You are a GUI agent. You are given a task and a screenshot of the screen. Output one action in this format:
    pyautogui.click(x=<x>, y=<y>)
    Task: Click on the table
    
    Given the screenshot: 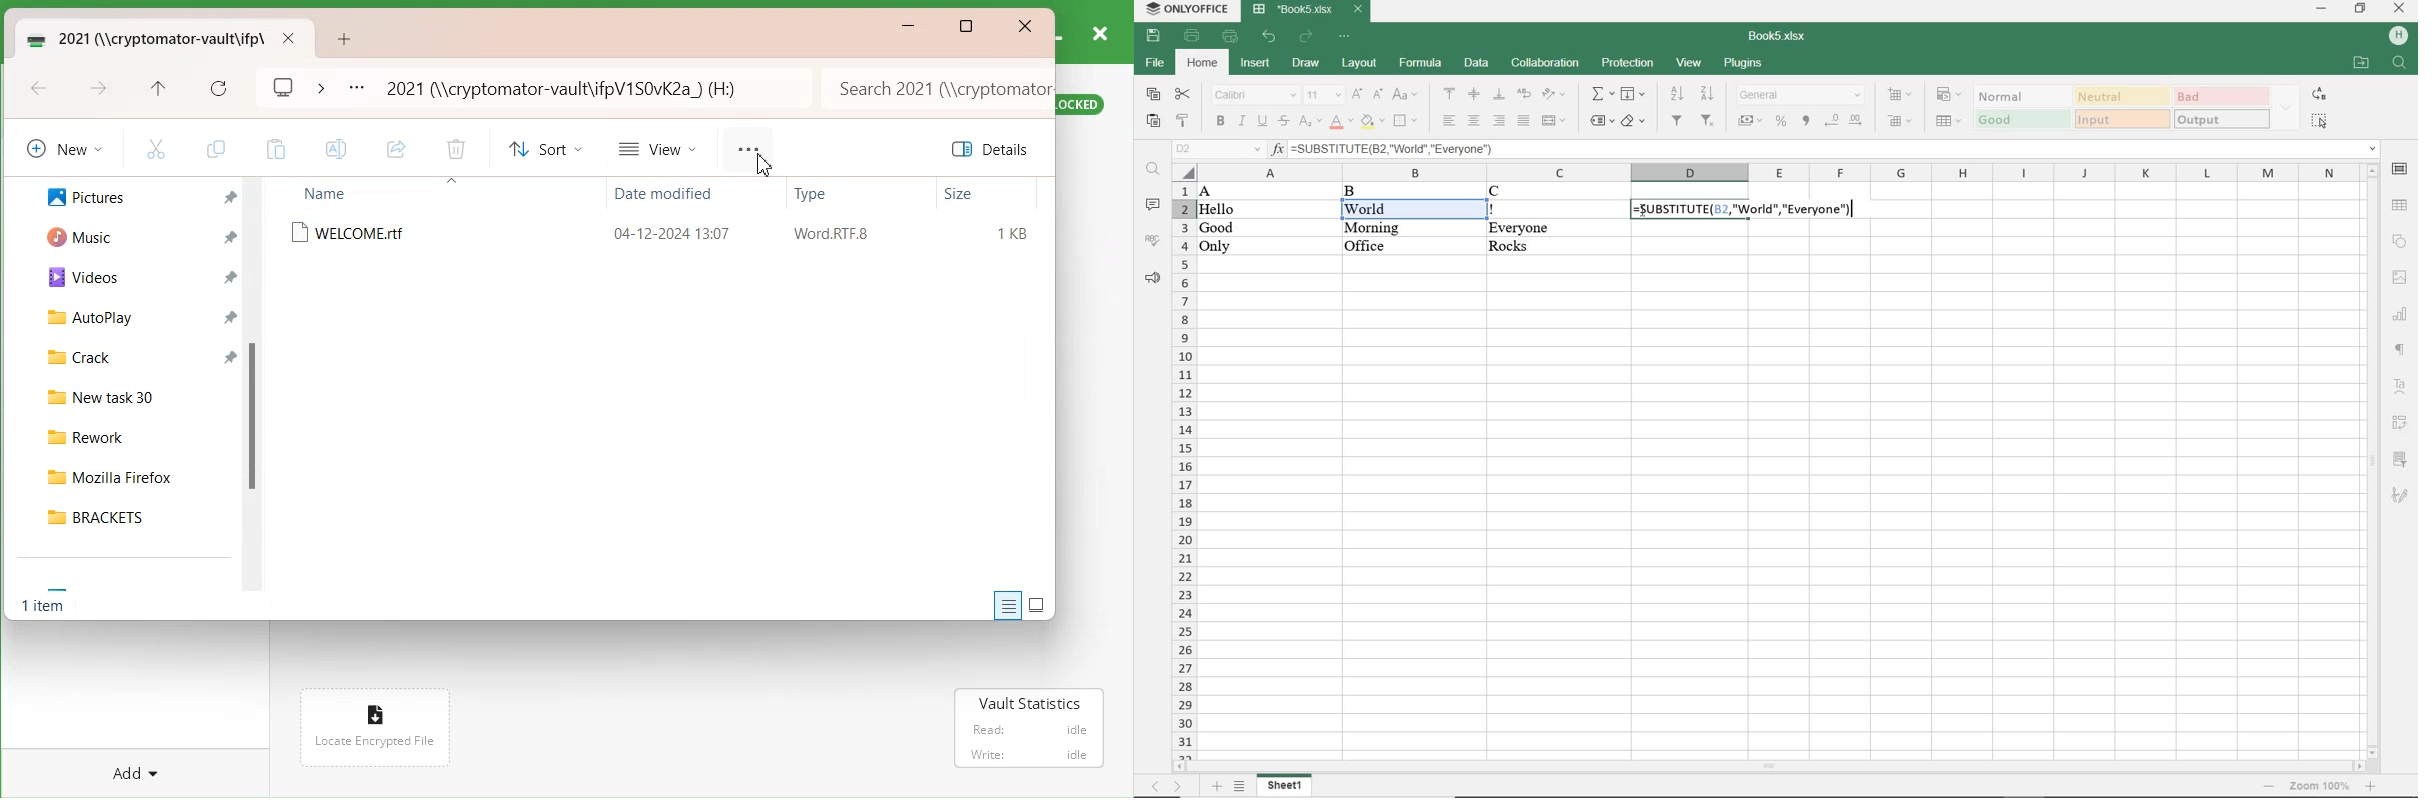 What is the action you would take?
    pyautogui.click(x=2400, y=205)
    